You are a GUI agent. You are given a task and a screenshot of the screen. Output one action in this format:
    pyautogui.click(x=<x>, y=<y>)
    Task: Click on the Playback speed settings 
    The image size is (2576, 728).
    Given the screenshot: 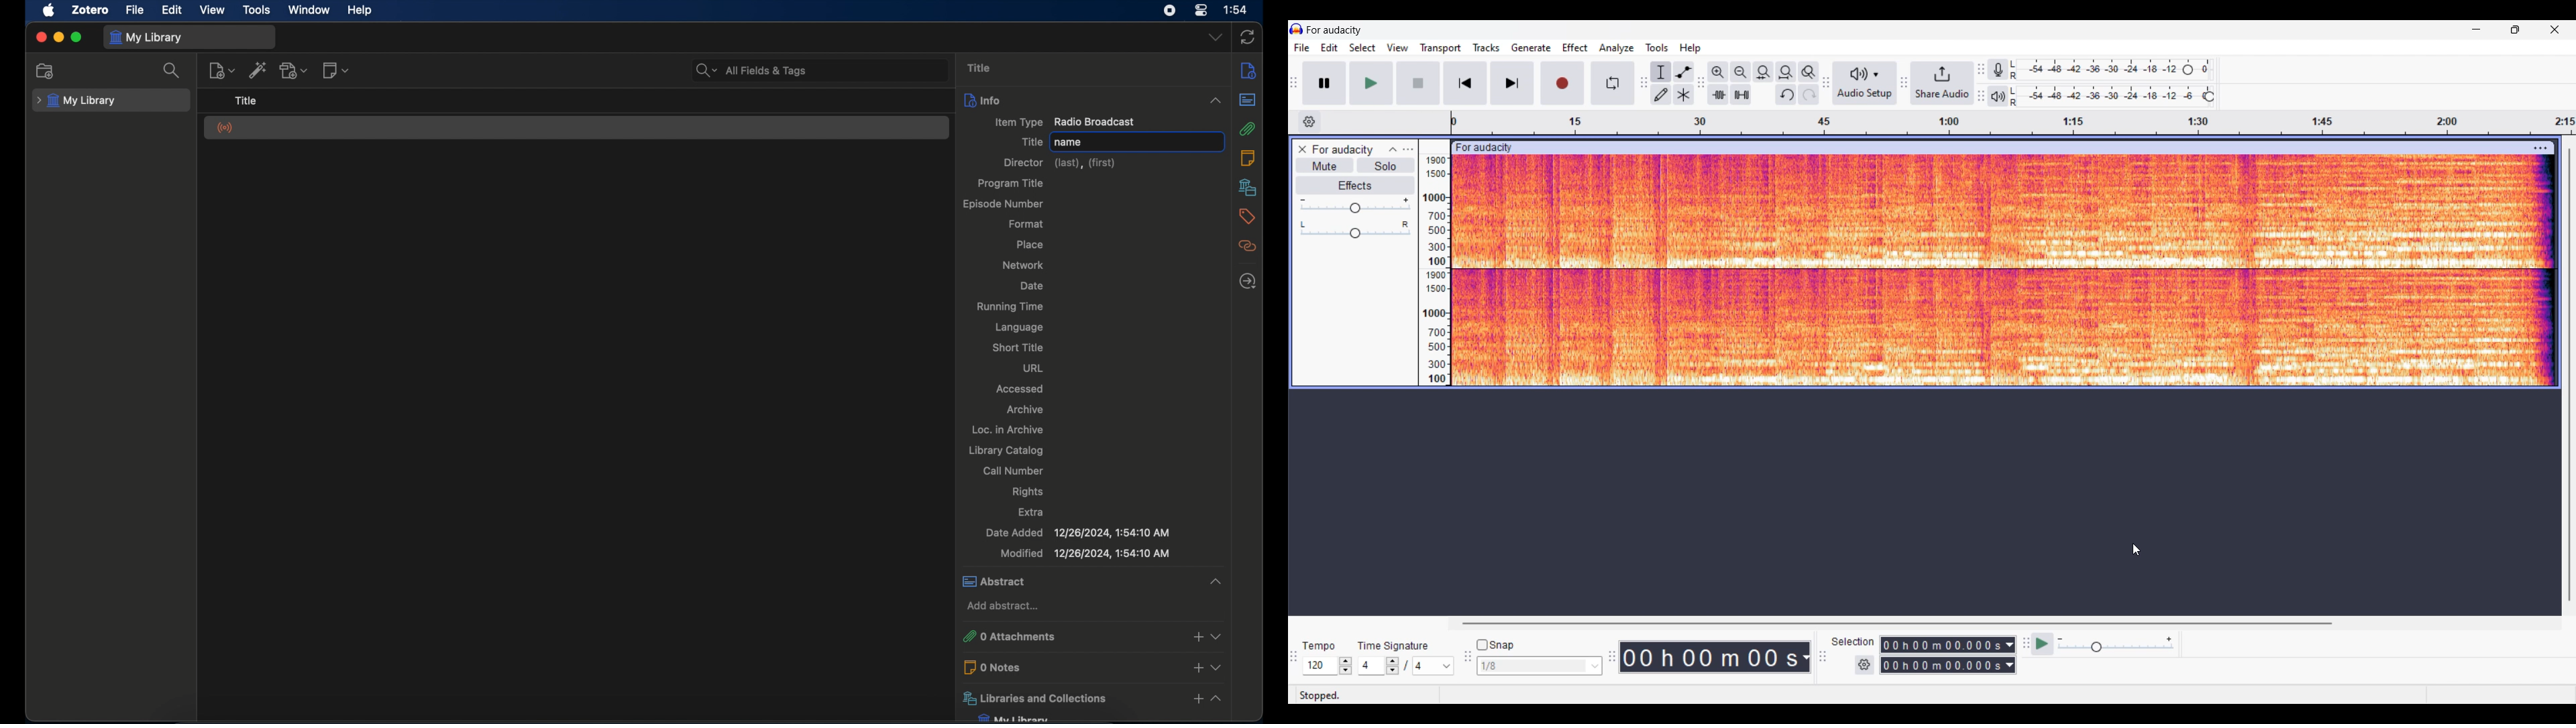 What is the action you would take?
    pyautogui.click(x=2104, y=644)
    